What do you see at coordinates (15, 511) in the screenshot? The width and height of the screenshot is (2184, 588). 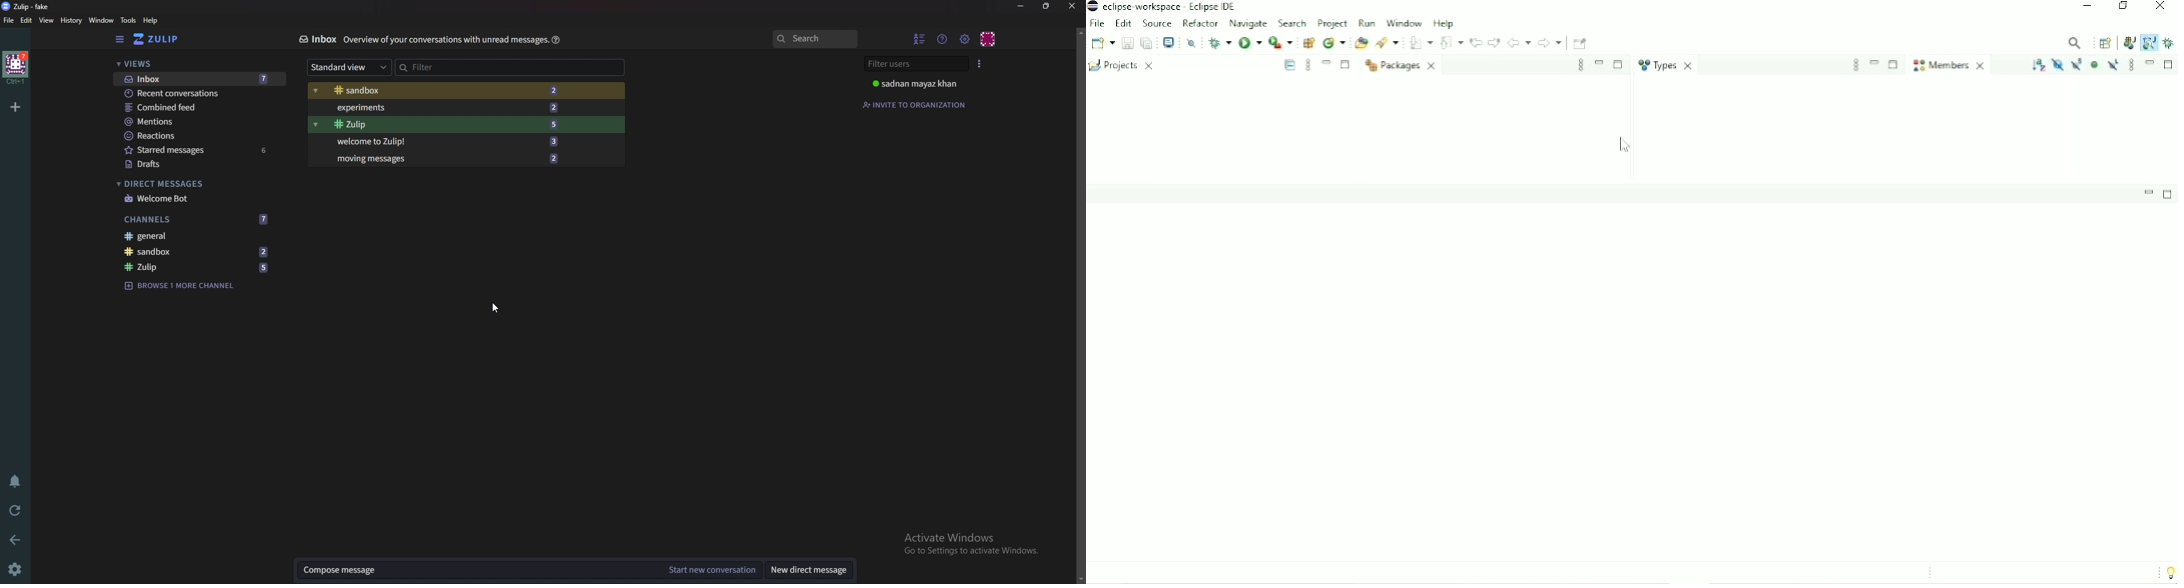 I see `Reload` at bounding box center [15, 511].